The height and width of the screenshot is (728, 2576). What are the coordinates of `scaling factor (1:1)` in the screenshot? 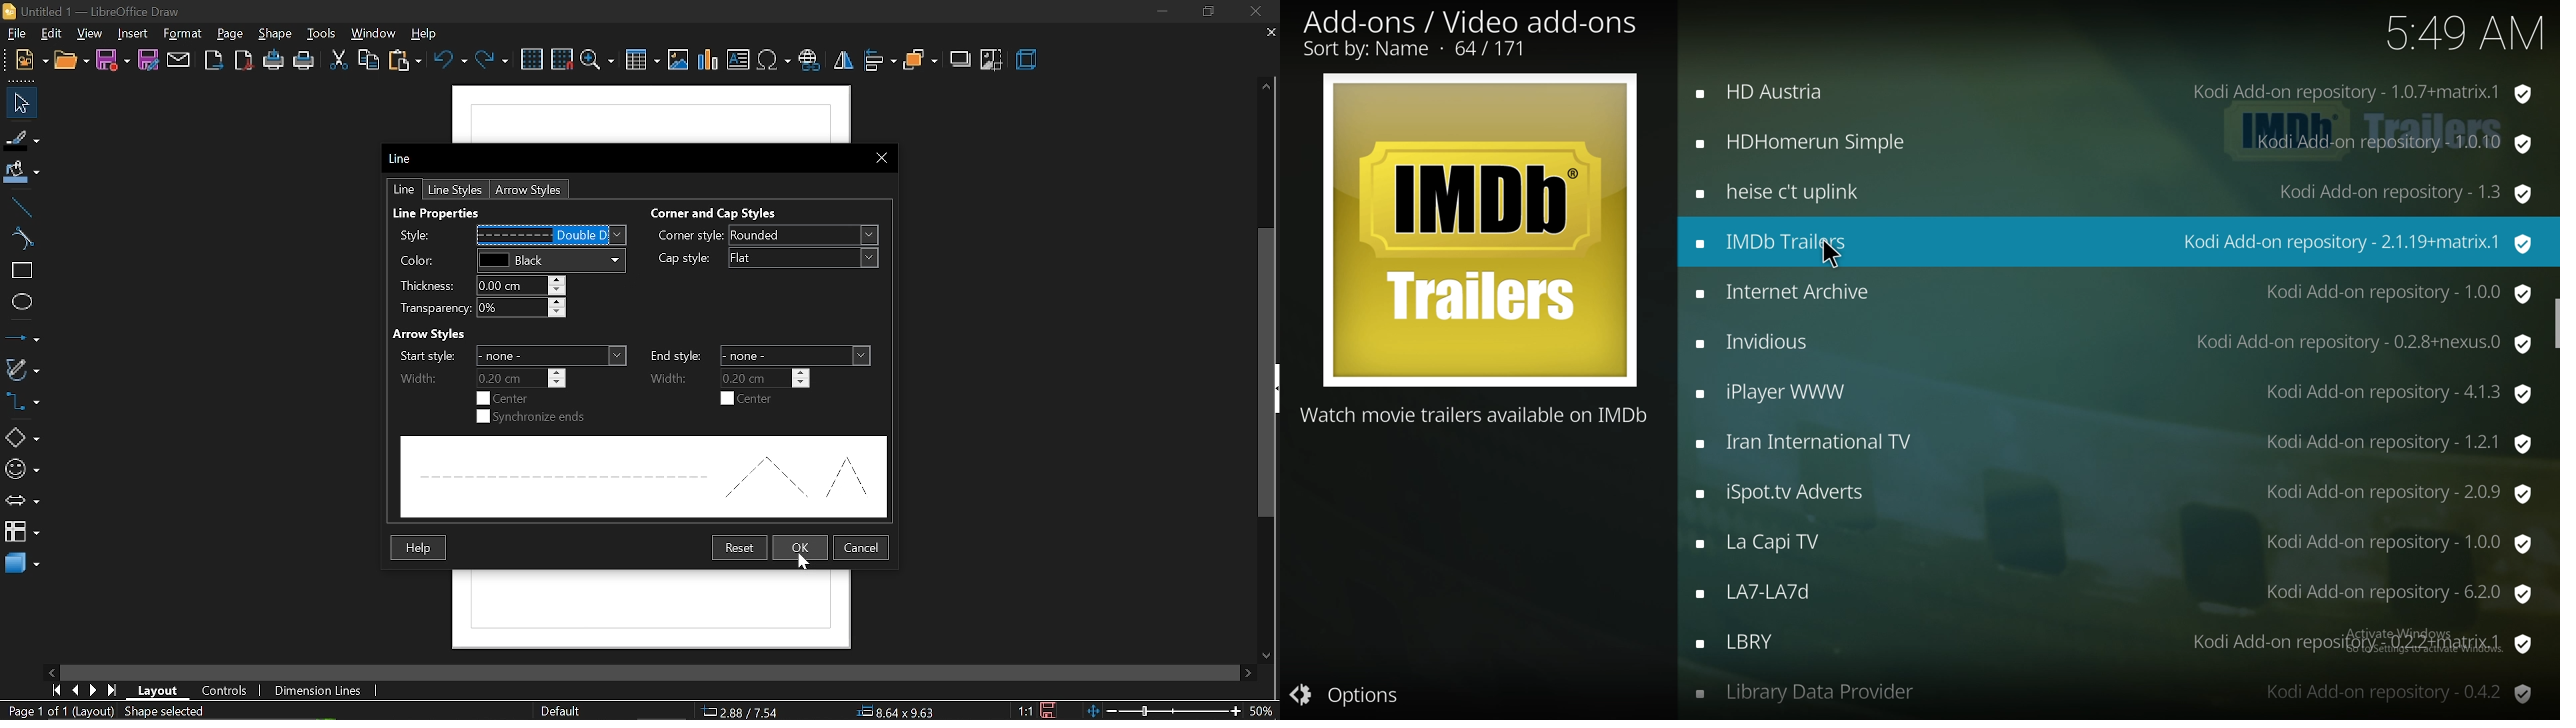 It's located at (1027, 711).